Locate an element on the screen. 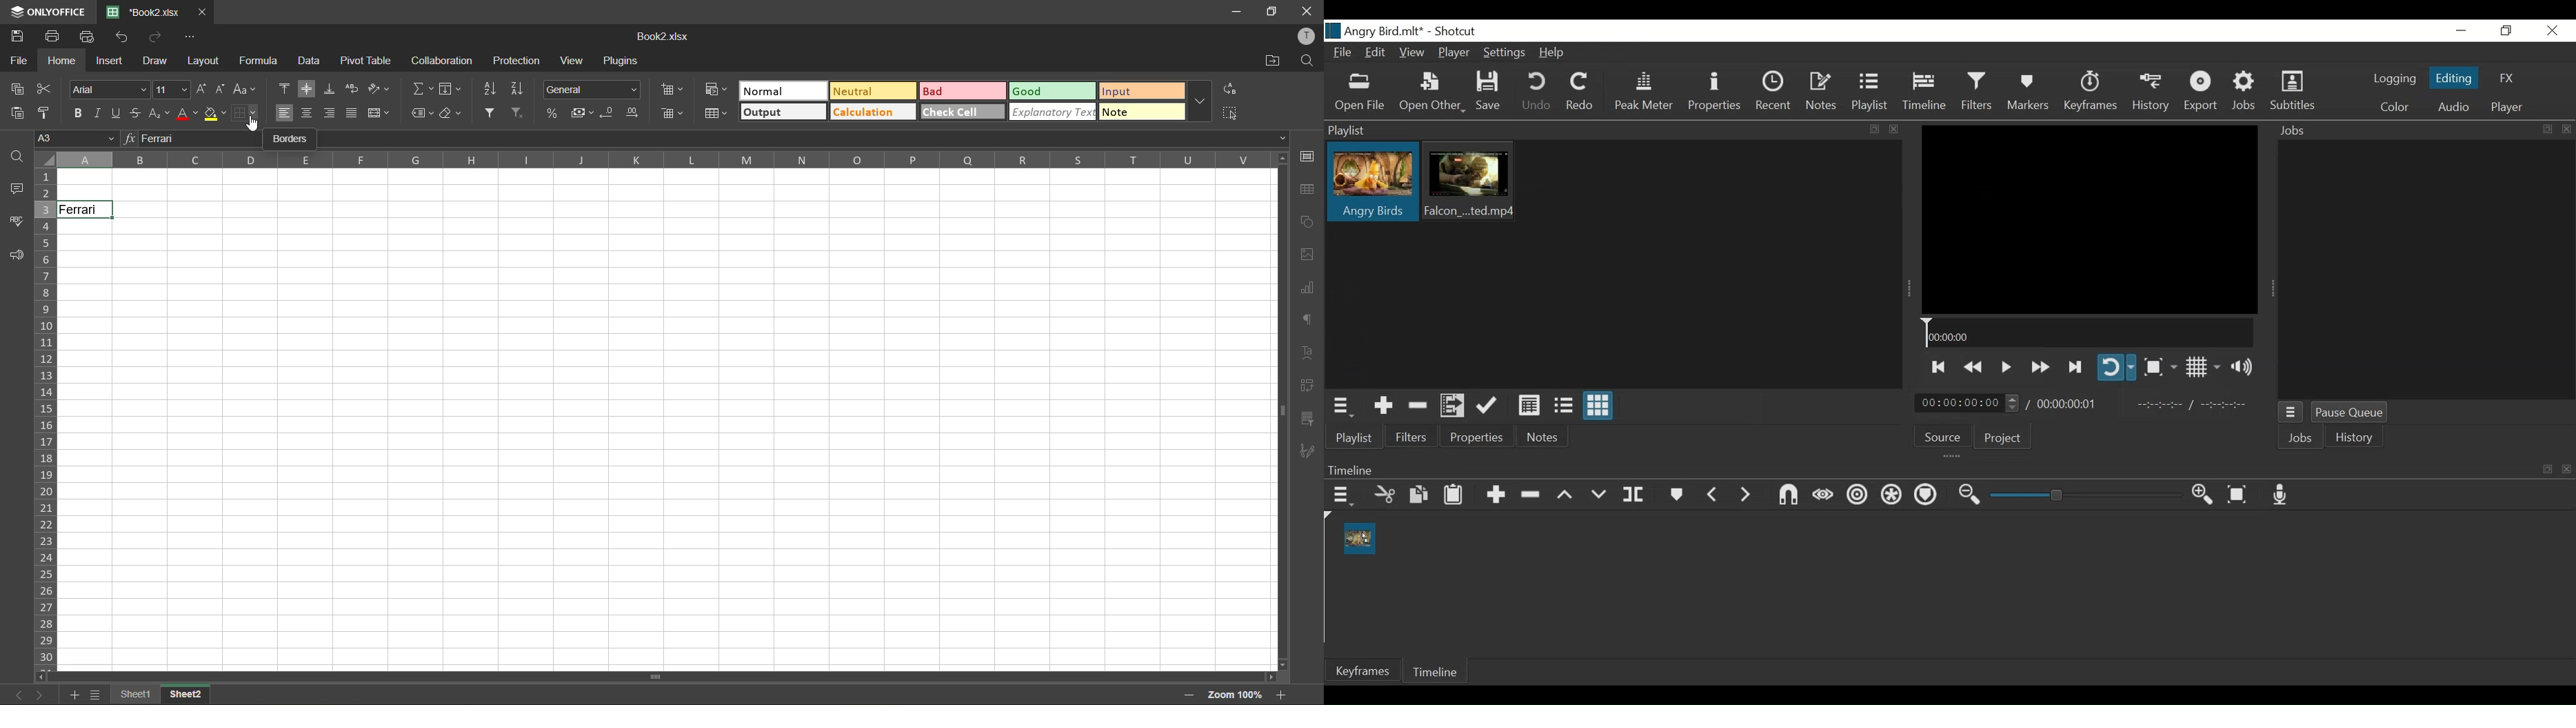  Zoom timeline to fit is located at coordinates (2238, 496).